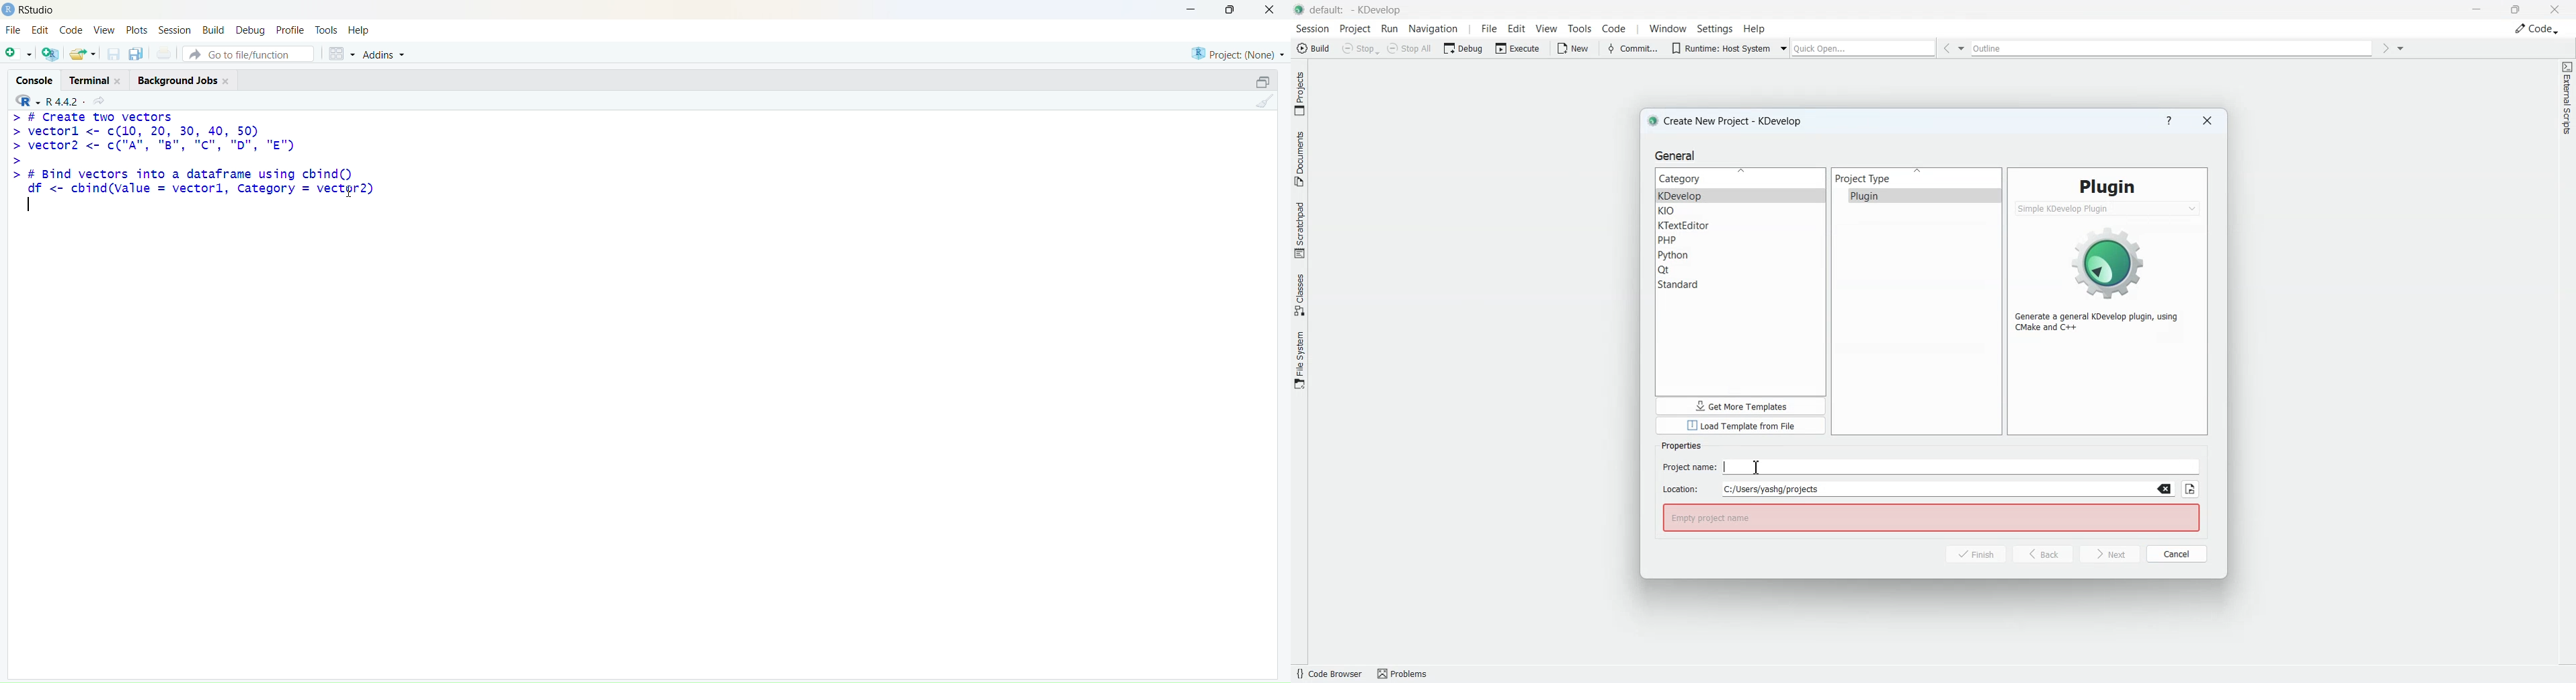  What do you see at coordinates (1264, 83) in the screenshot?
I see `minimize` at bounding box center [1264, 83].